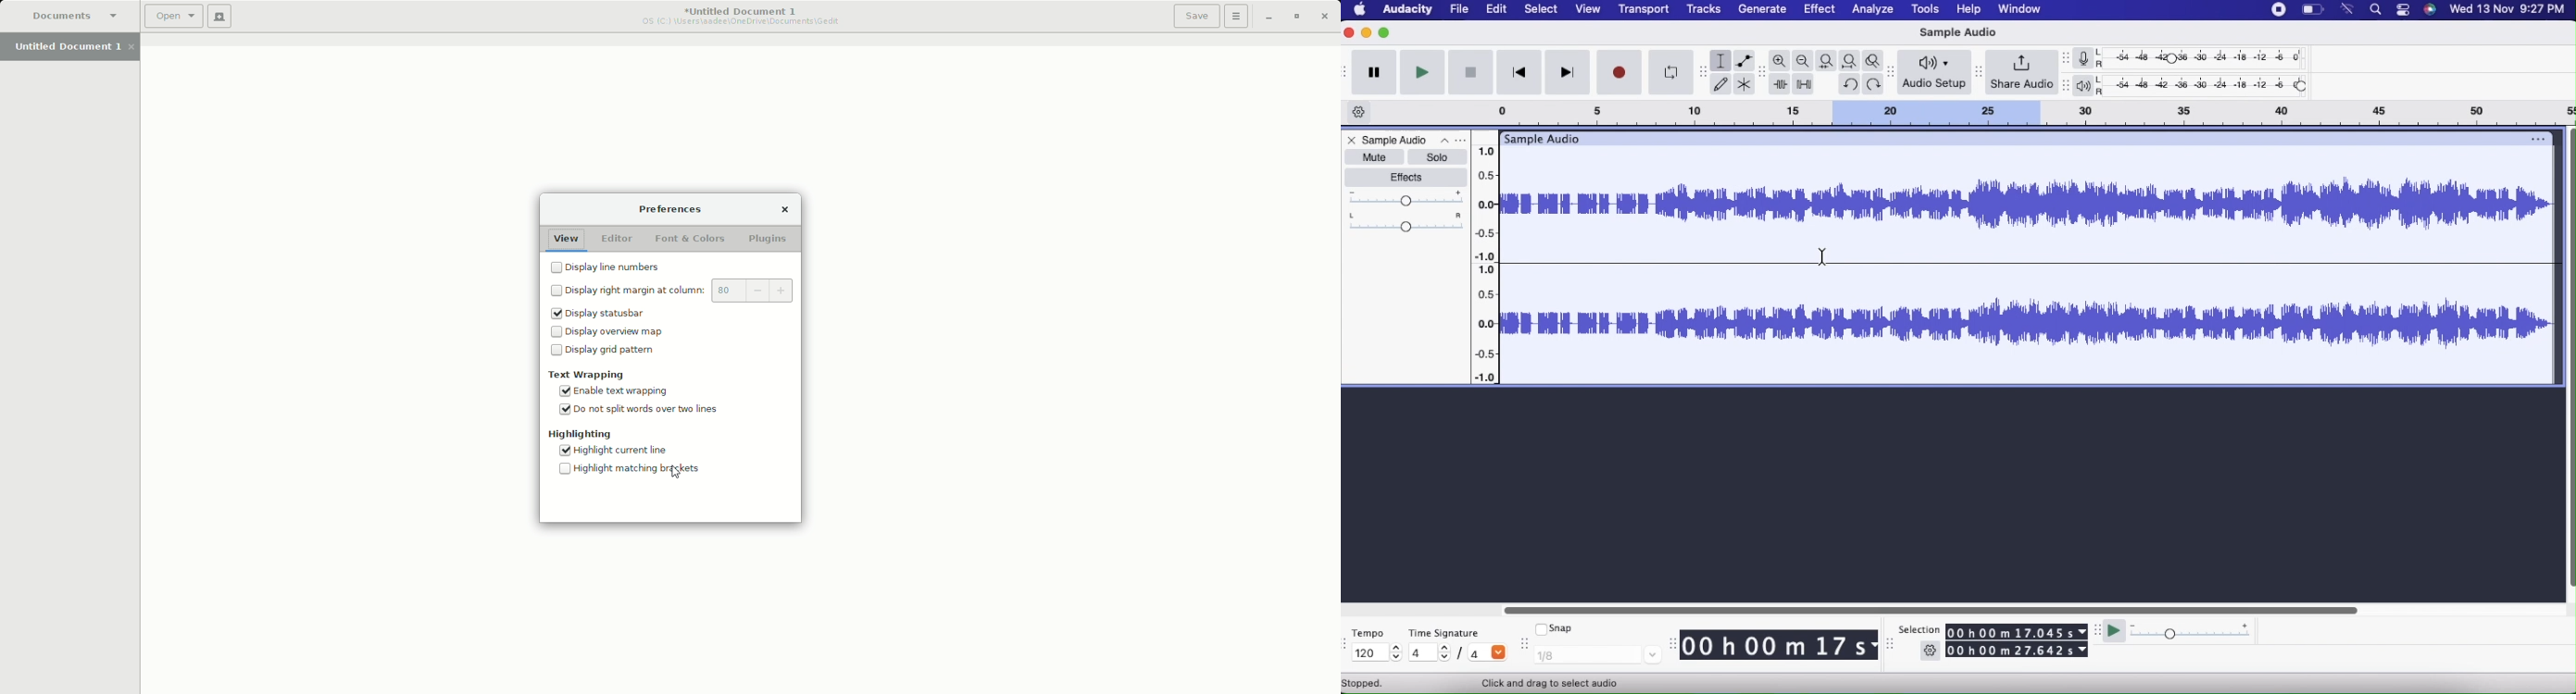 The image size is (2576, 700). What do you see at coordinates (2376, 11) in the screenshot?
I see `spotlight` at bounding box center [2376, 11].